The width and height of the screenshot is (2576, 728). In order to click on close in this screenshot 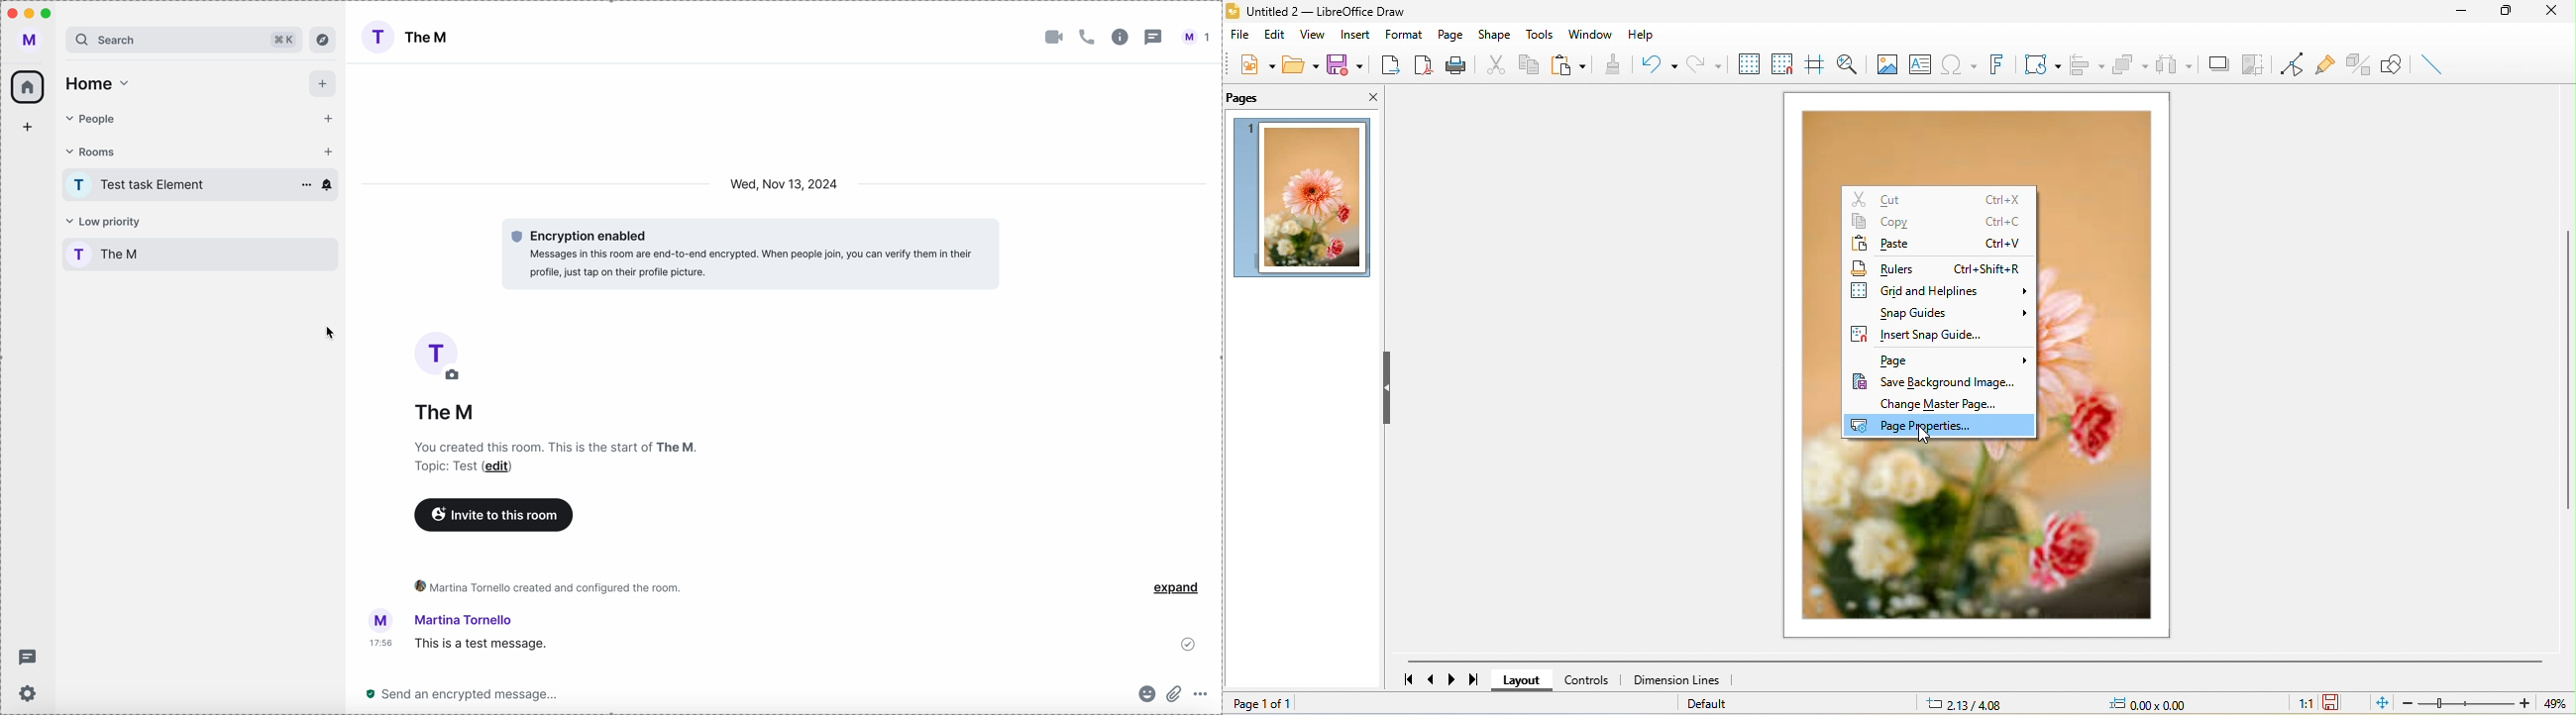, I will do `click(2556, 14)`.